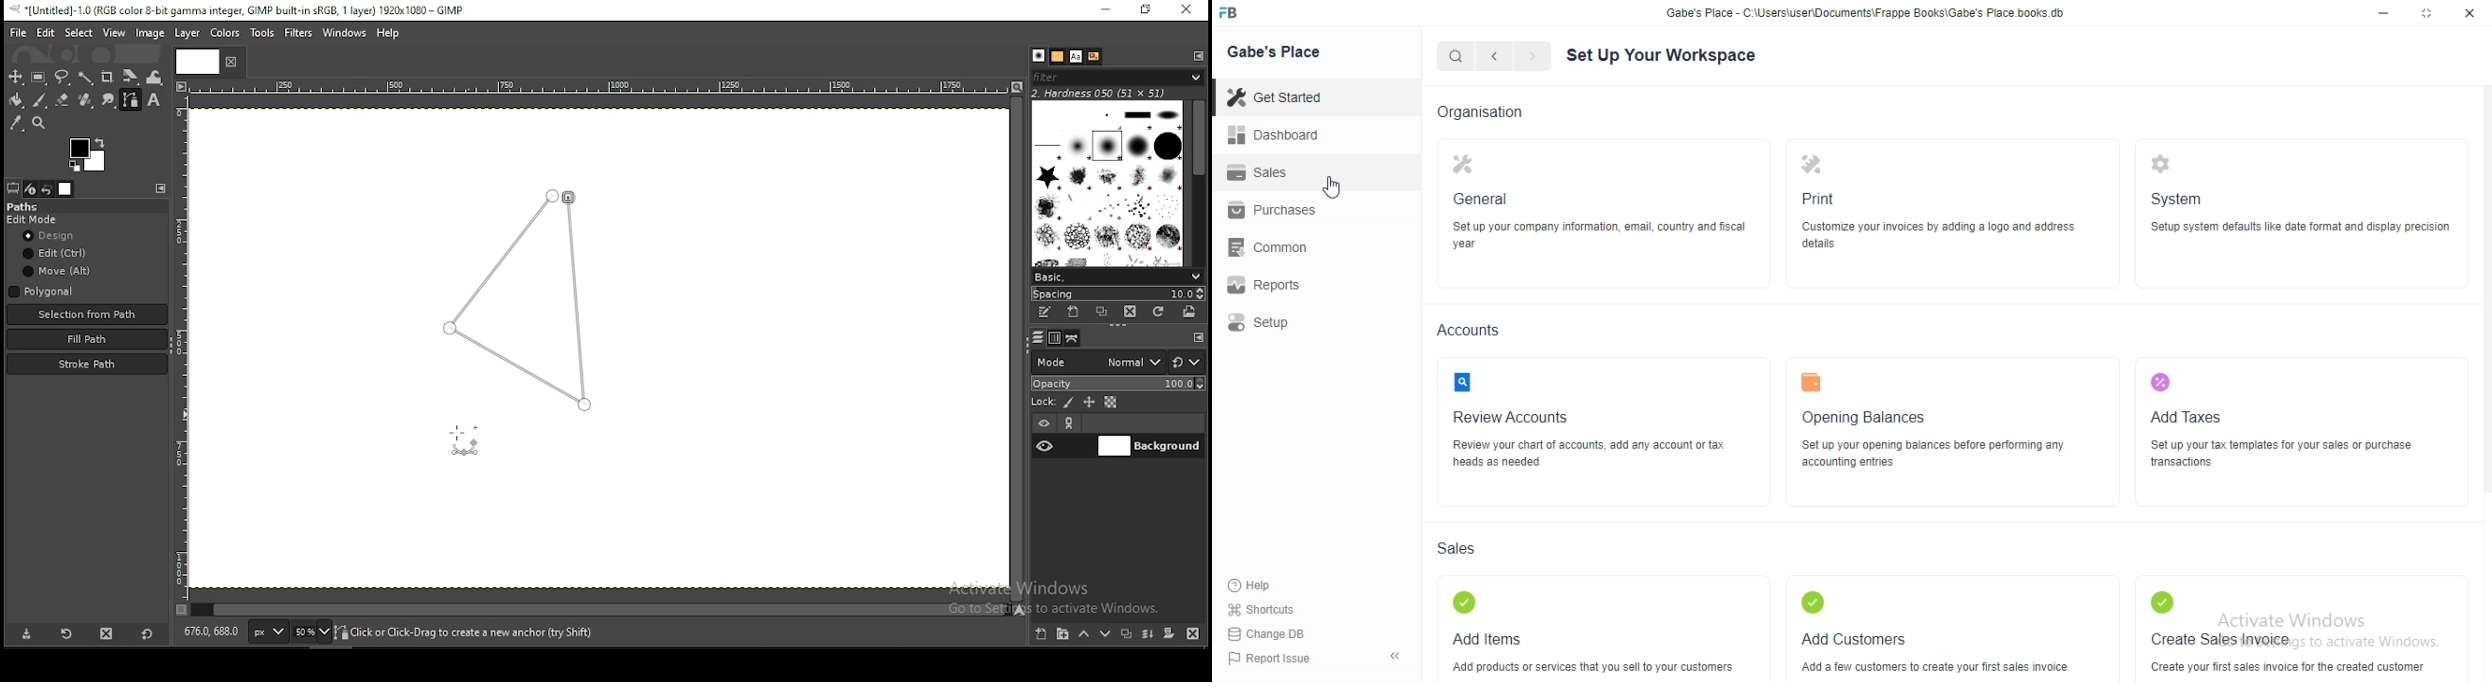 The image size is (2492, 700). What do you see at coordinates (1935, 459) in the screenshot?
I see `TU SE RS py ———
accounting entries` at bounding box center [1935, 459].